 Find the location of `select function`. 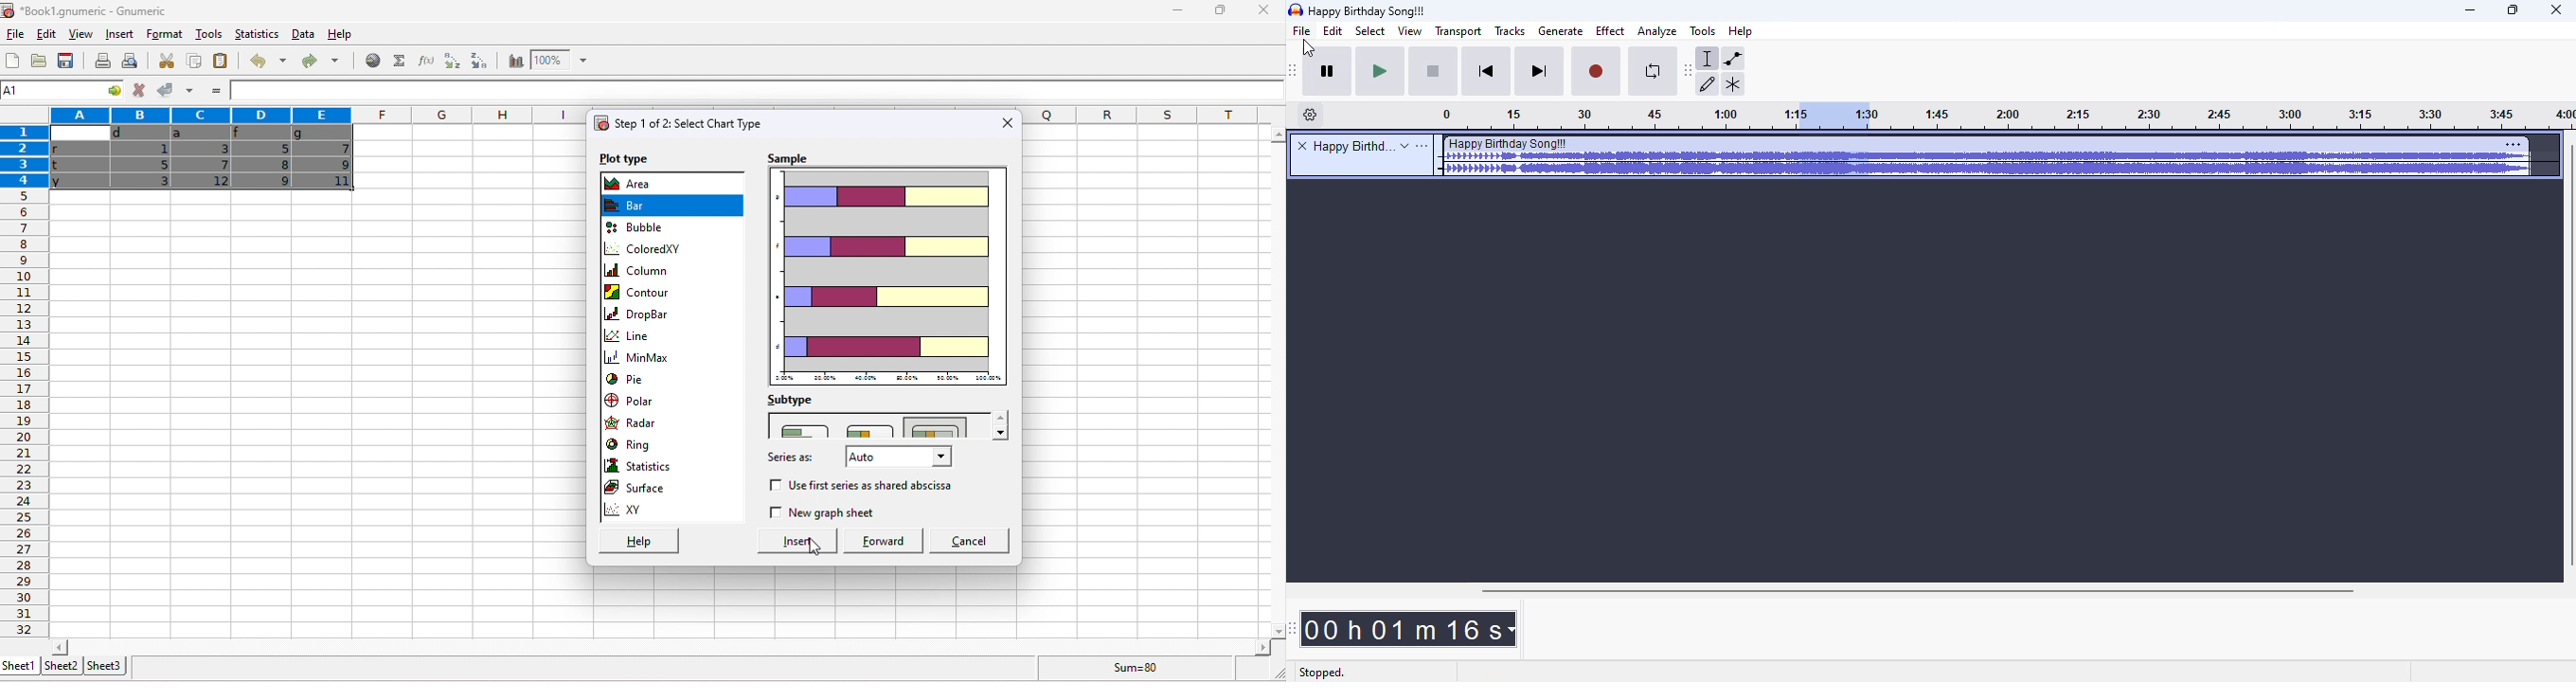

select function is located at coordinates (398, 60).